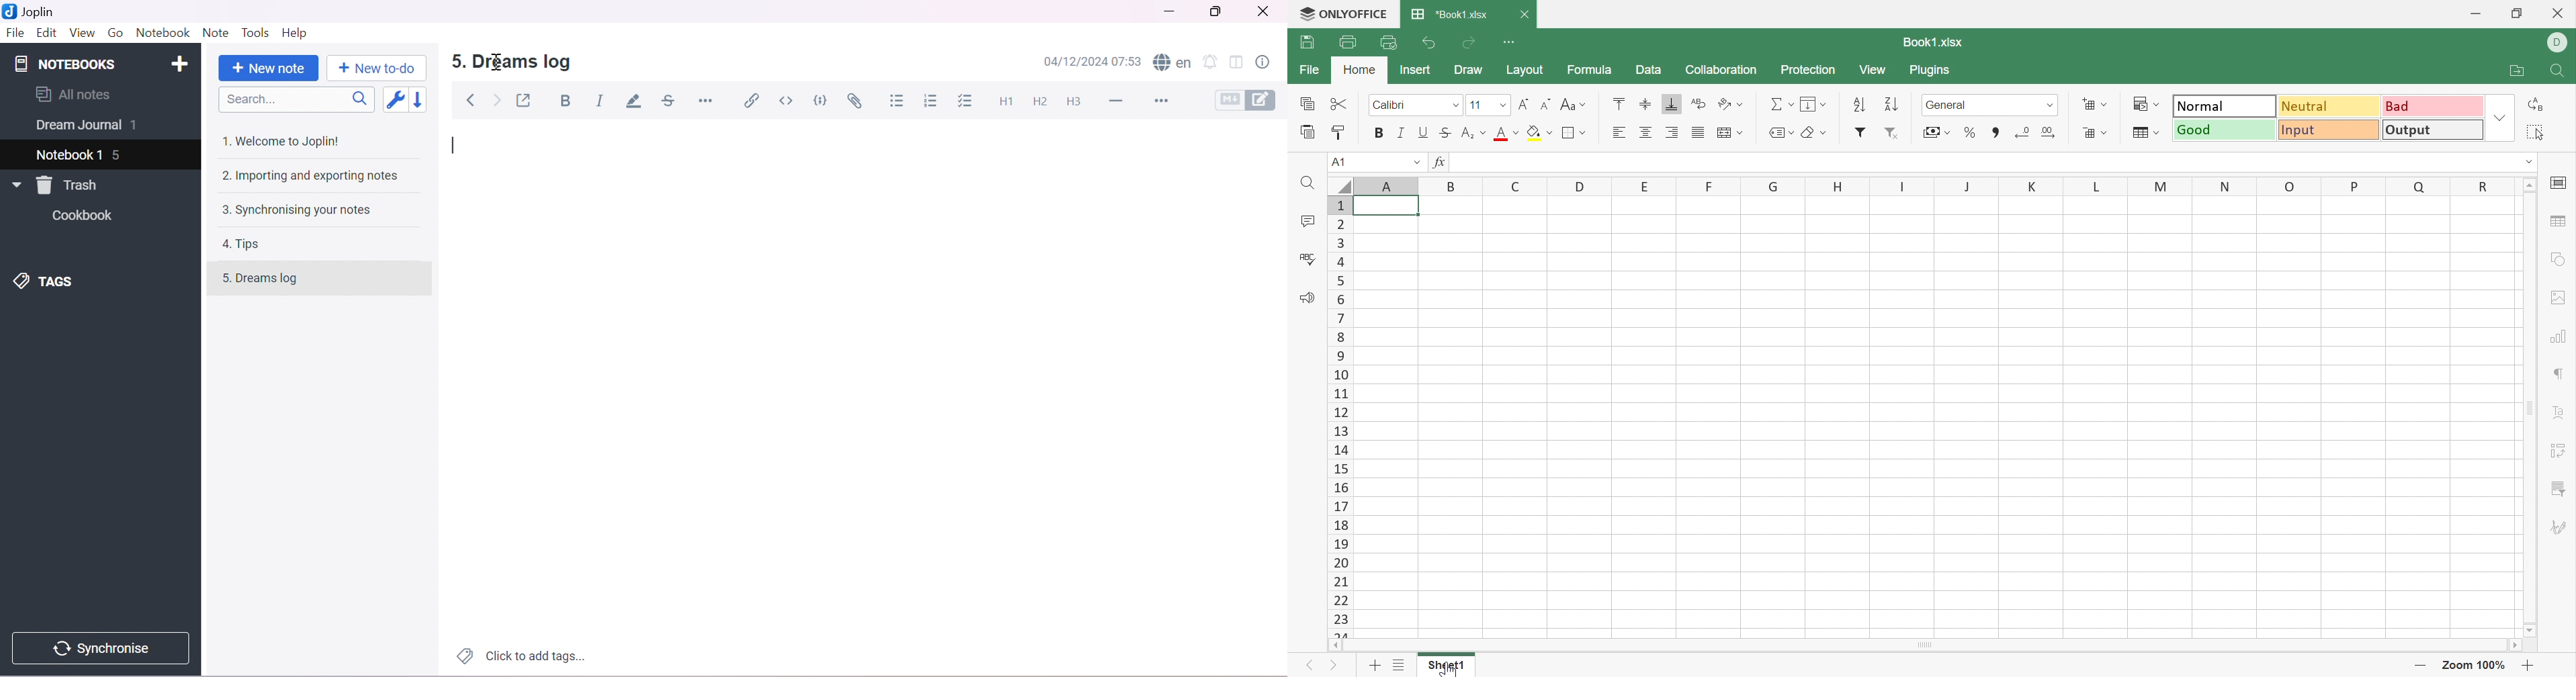  I want to click on Synchronise, so click(105, 648).